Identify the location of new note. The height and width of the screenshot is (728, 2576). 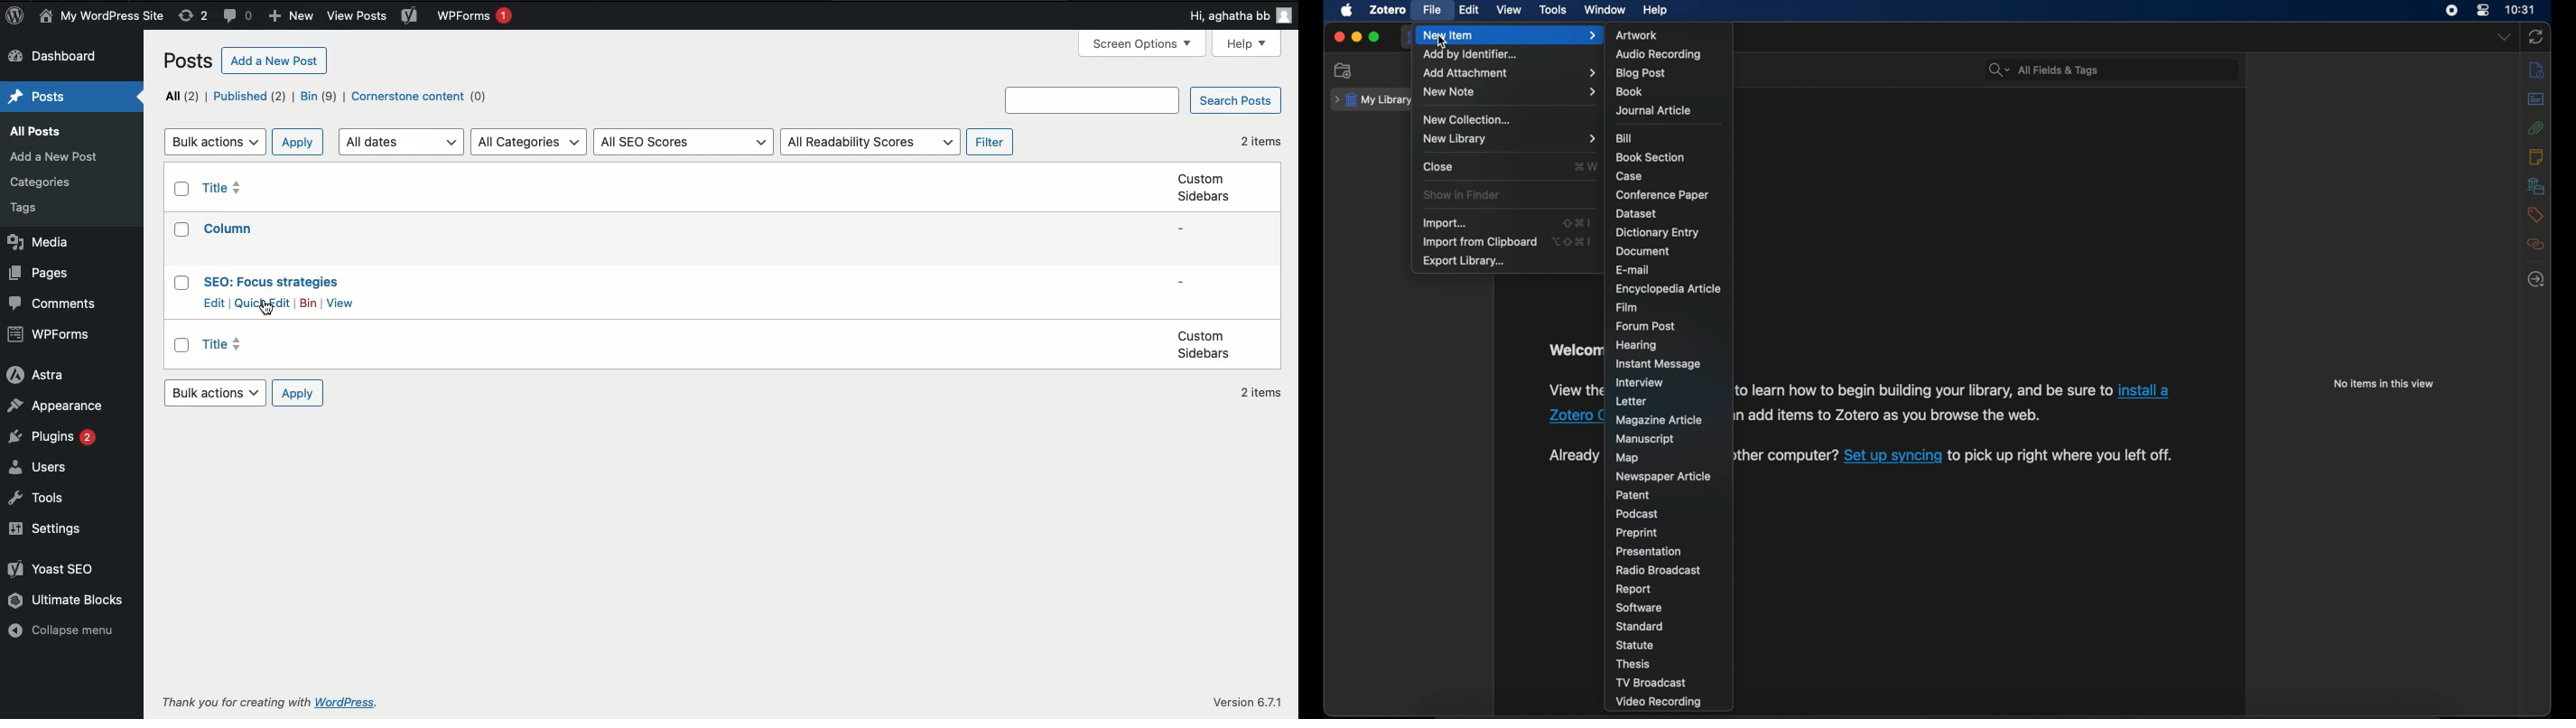
(1510, 91).